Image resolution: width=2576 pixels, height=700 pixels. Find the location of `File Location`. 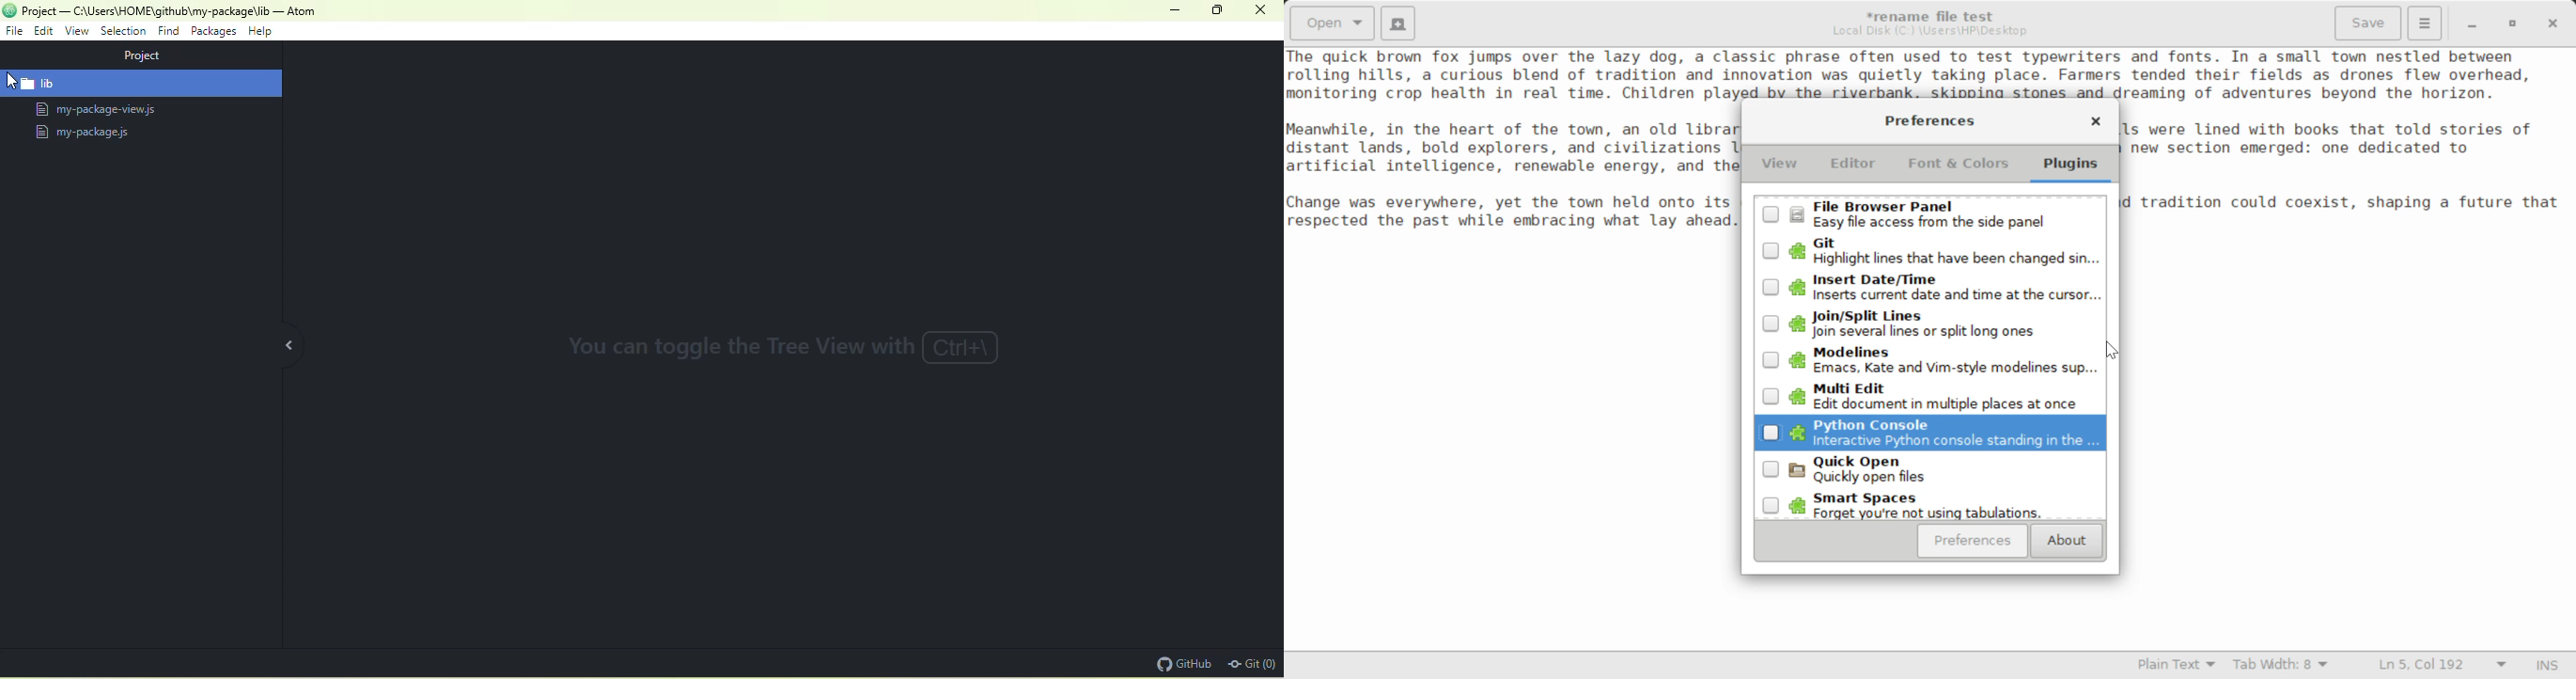

File Location is located at coordinates (1930, 31).